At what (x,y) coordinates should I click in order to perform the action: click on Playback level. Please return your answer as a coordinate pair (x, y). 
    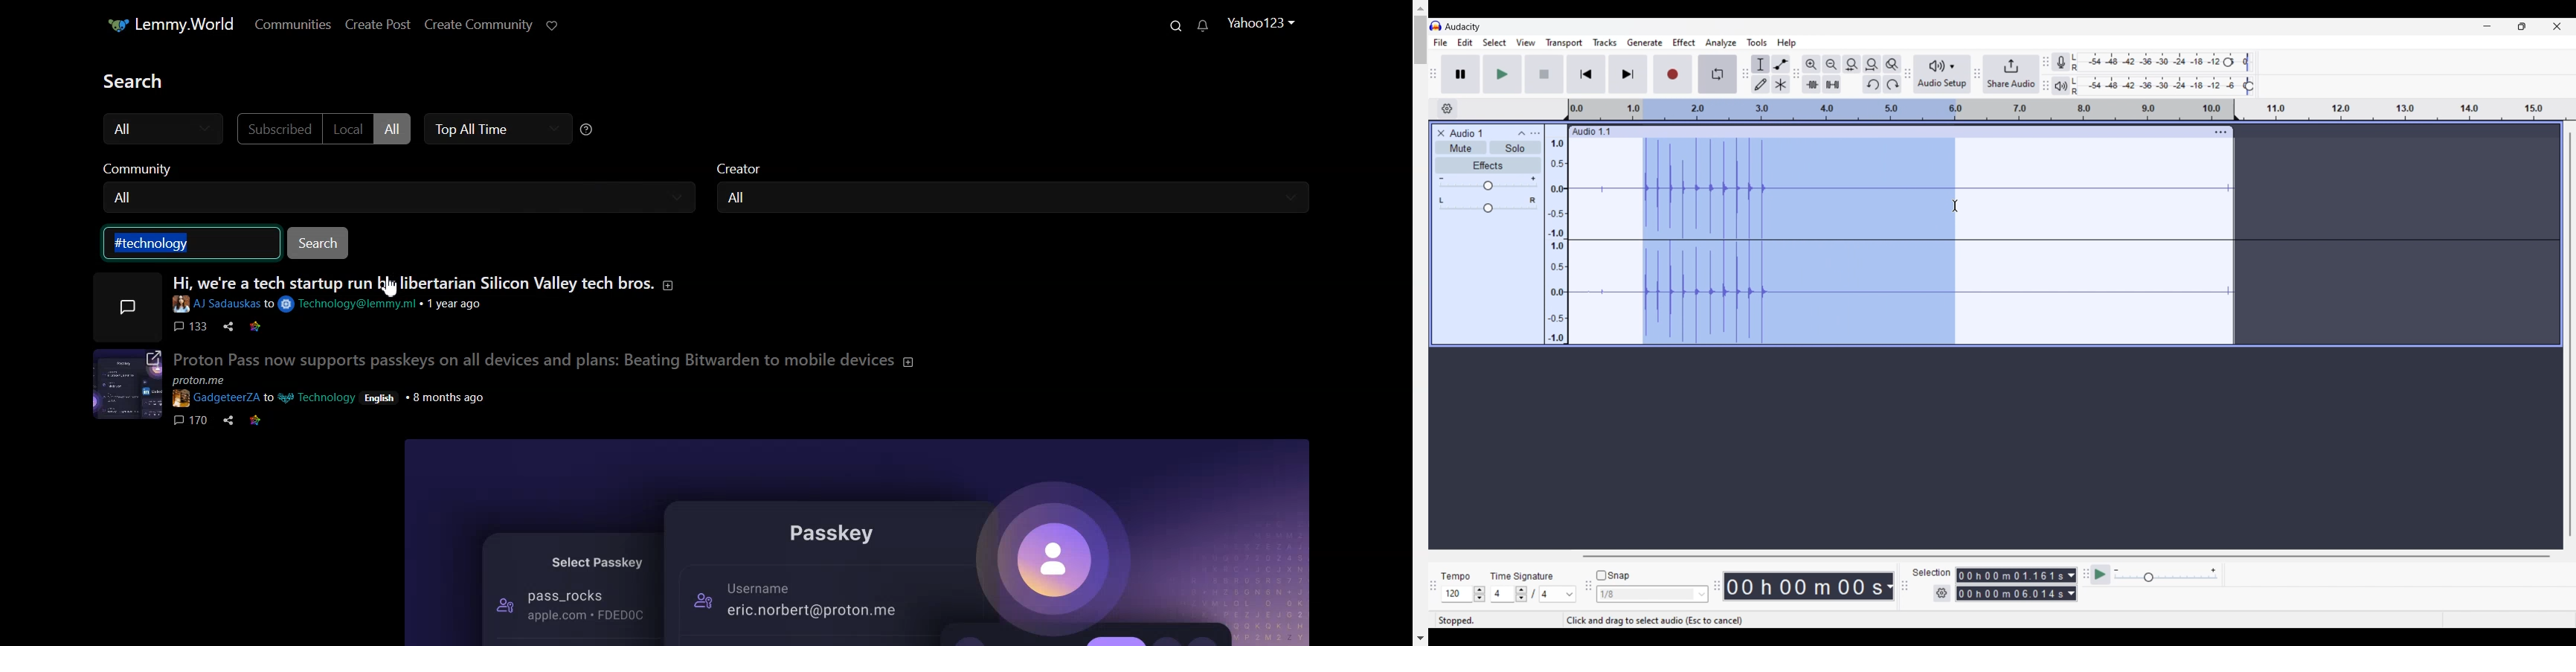
    Looking at the image, I should click on (2159, 86).